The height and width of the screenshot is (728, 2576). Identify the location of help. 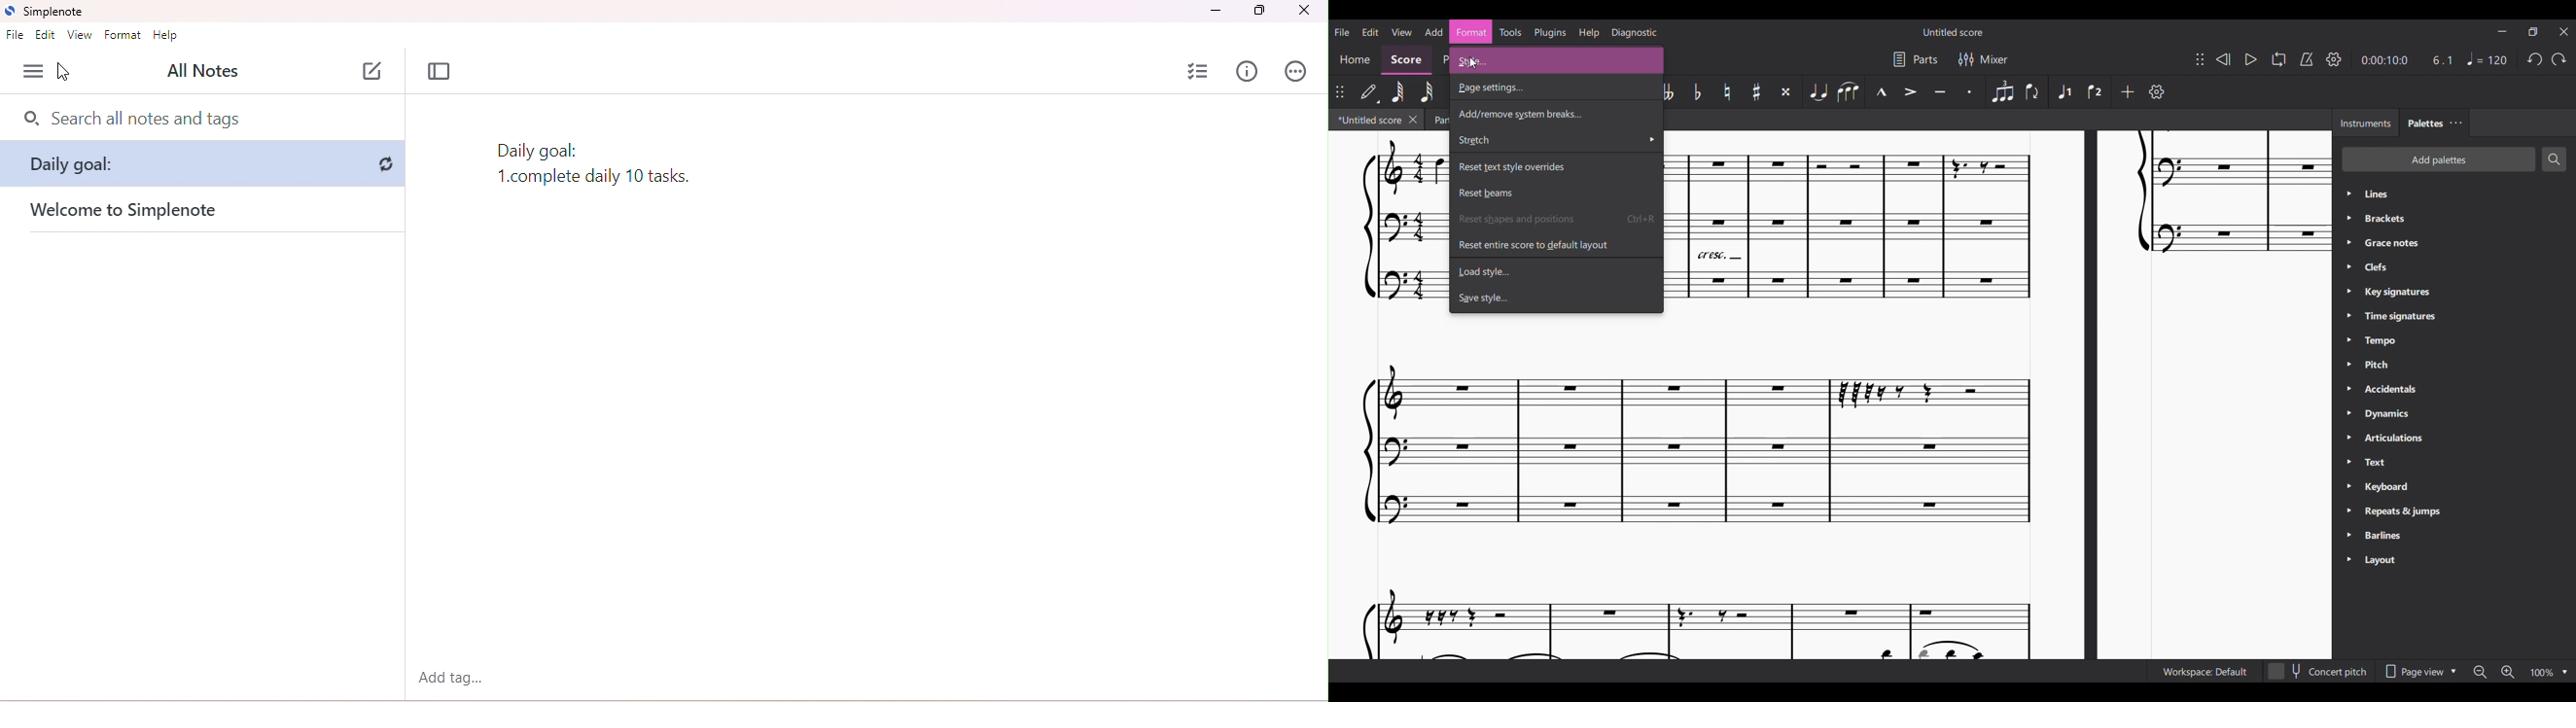
(166, 36).